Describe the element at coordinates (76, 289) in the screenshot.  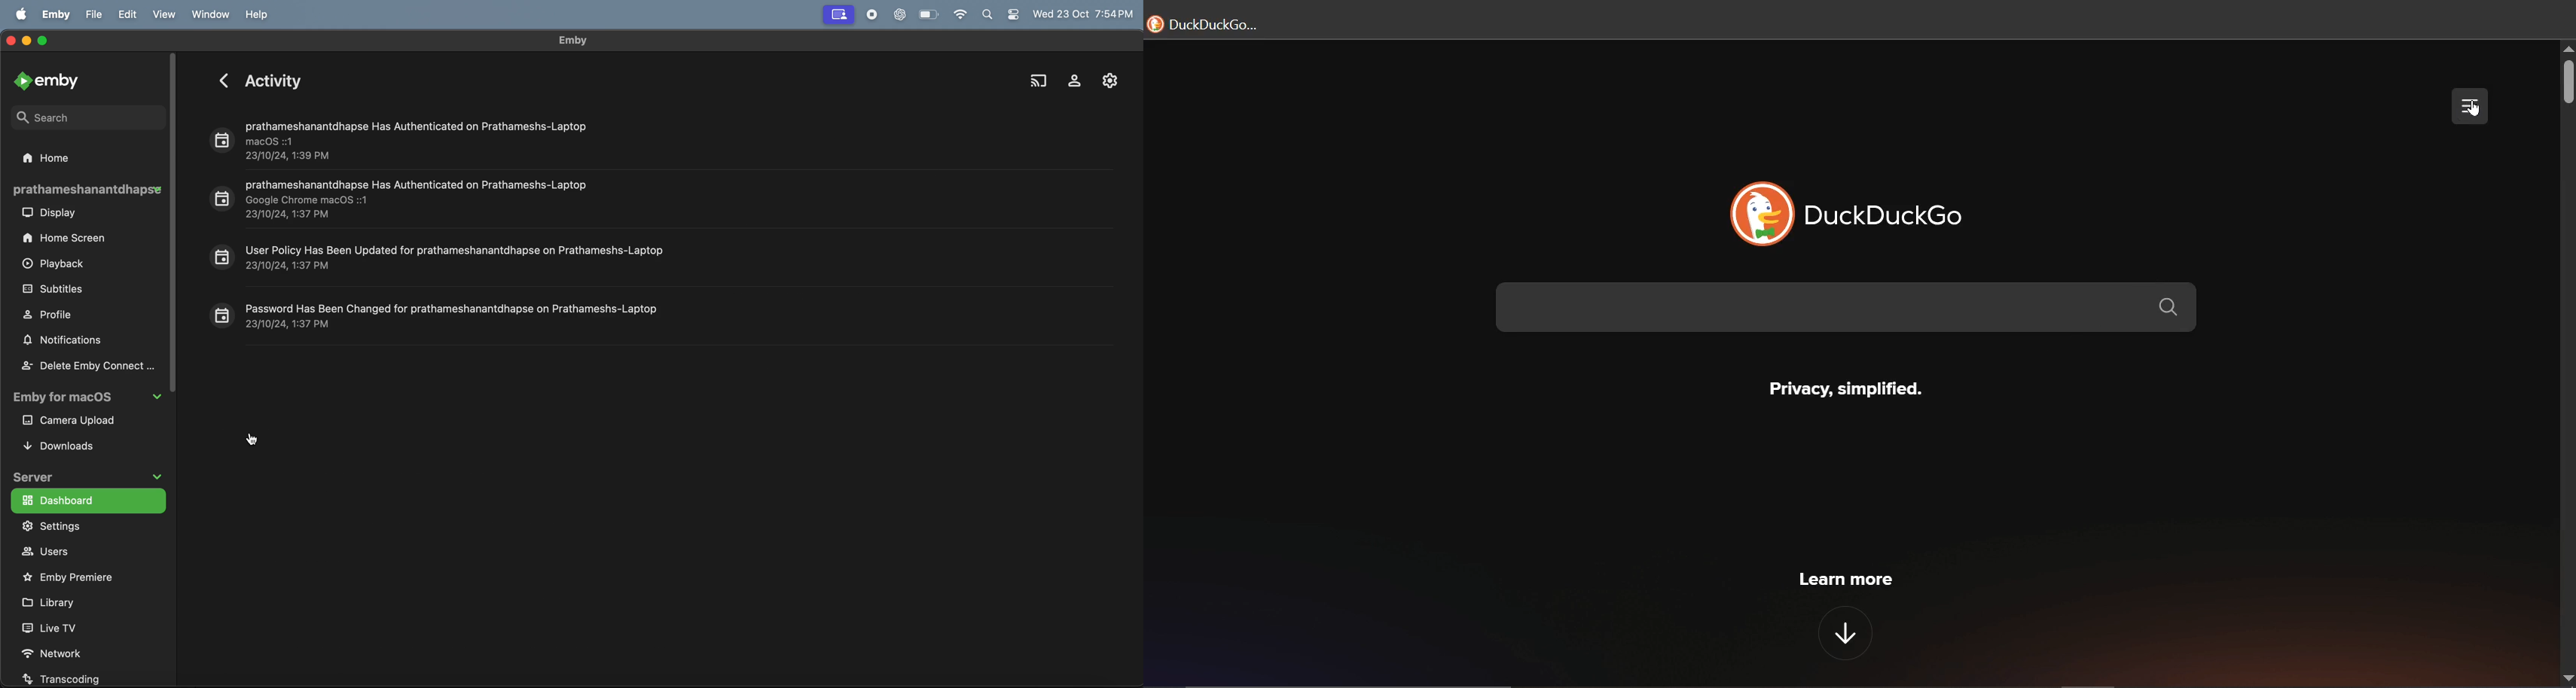
I see `subtitles` at that location.